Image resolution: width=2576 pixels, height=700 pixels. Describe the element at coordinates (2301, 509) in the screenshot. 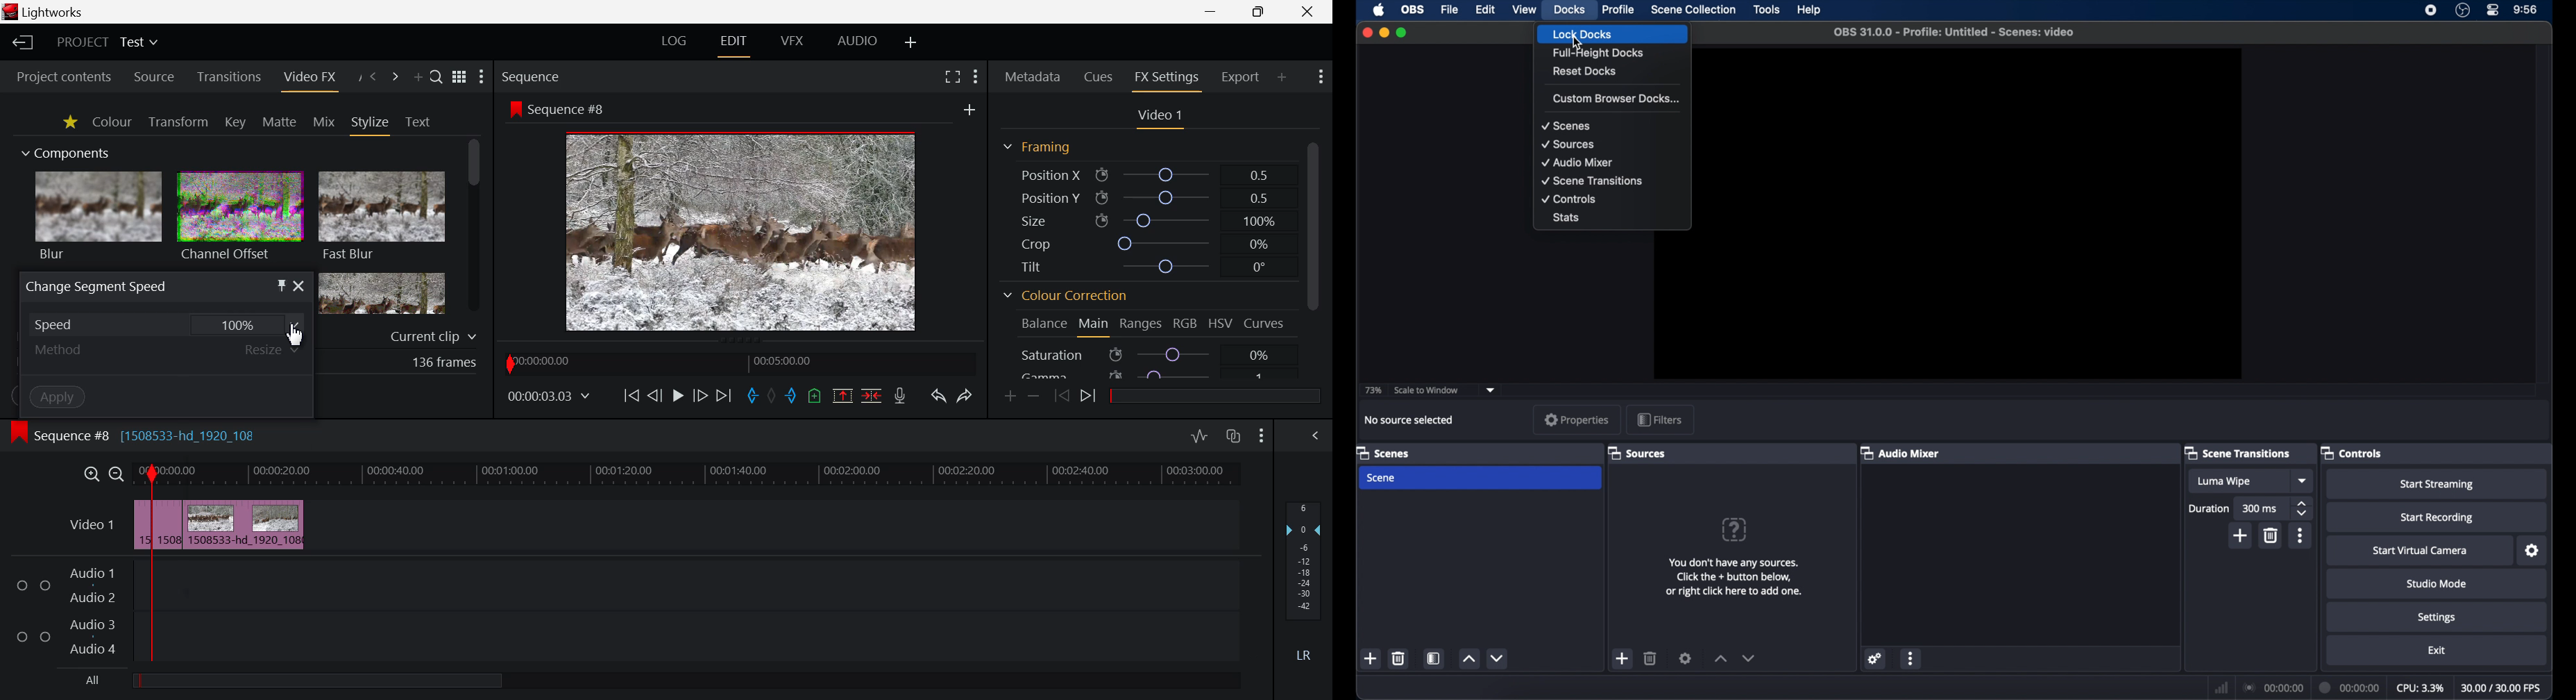

I see `stepper buttons` at that location.